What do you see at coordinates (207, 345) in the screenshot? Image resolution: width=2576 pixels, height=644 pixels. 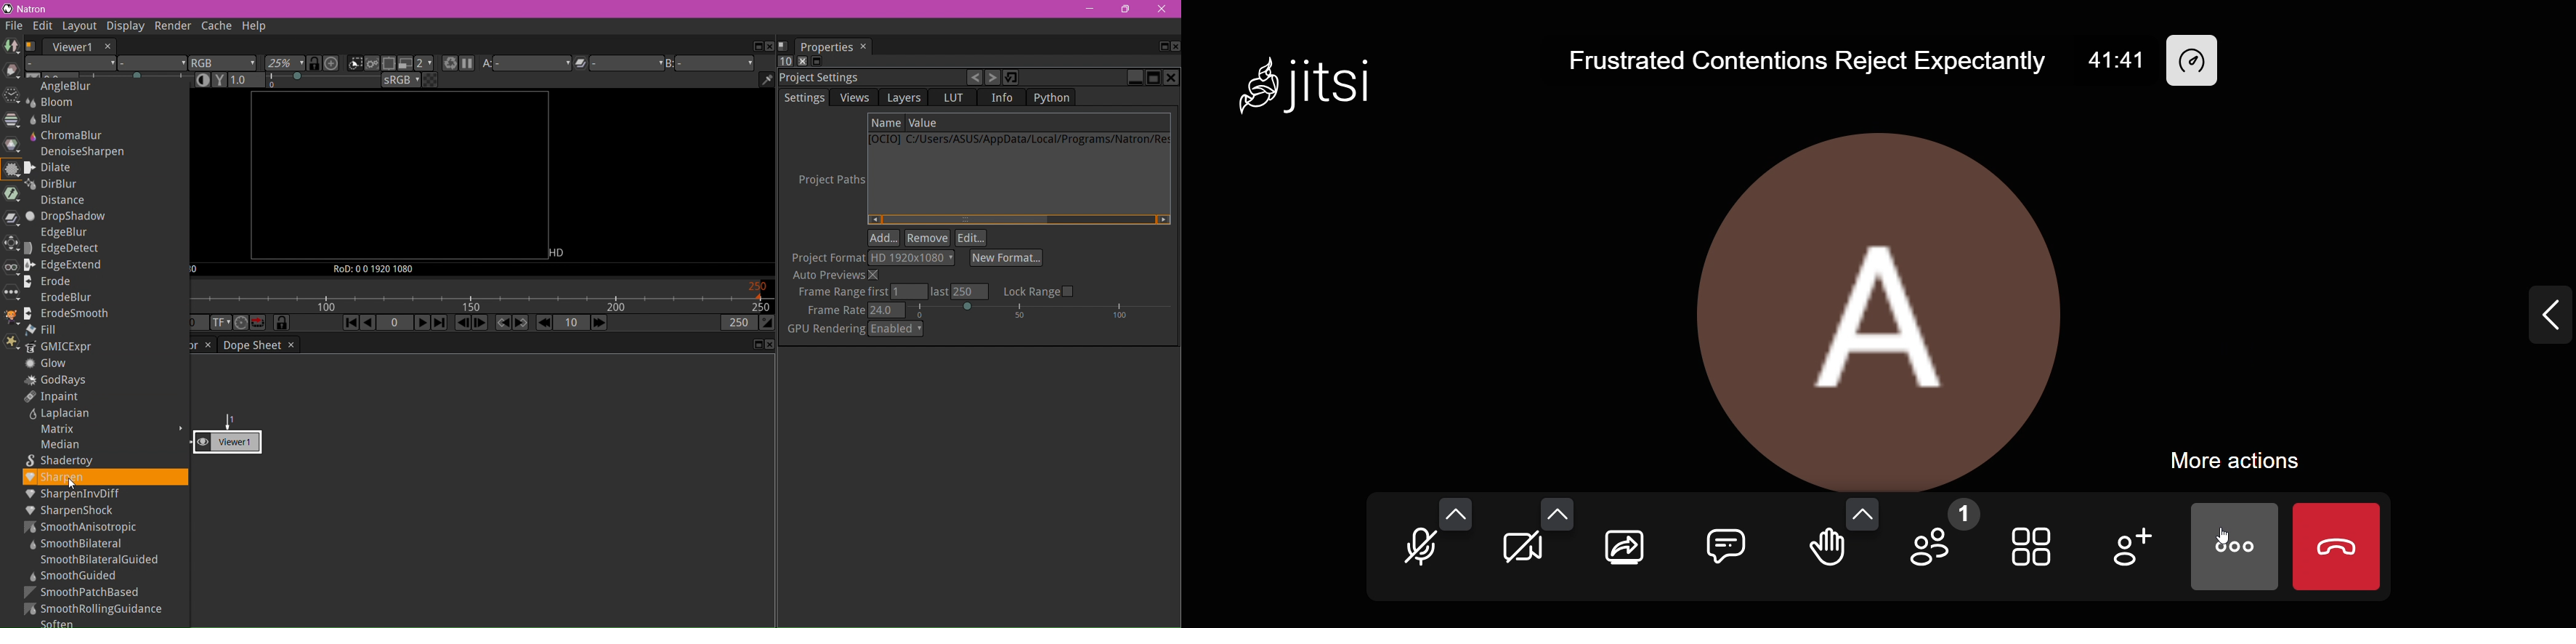 I see `Close Tab` at bounding box center [207, 345].